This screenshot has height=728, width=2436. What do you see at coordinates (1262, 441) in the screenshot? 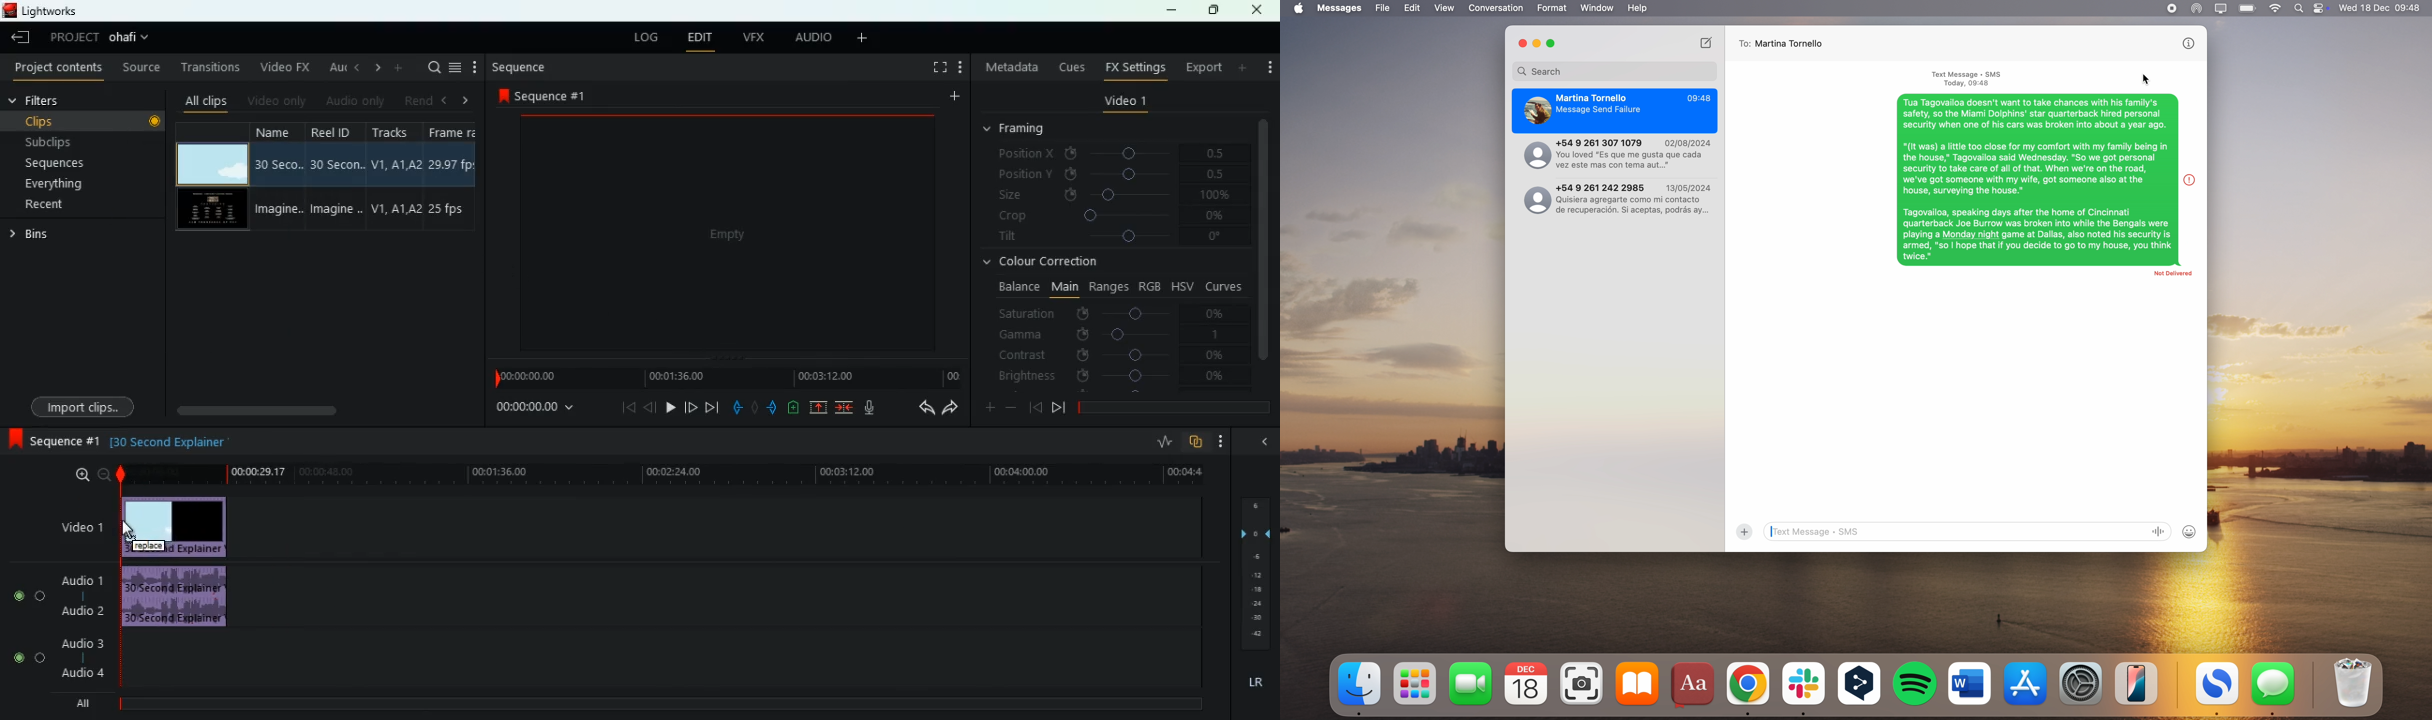
I see `back` at bounding box center [1262, 441].